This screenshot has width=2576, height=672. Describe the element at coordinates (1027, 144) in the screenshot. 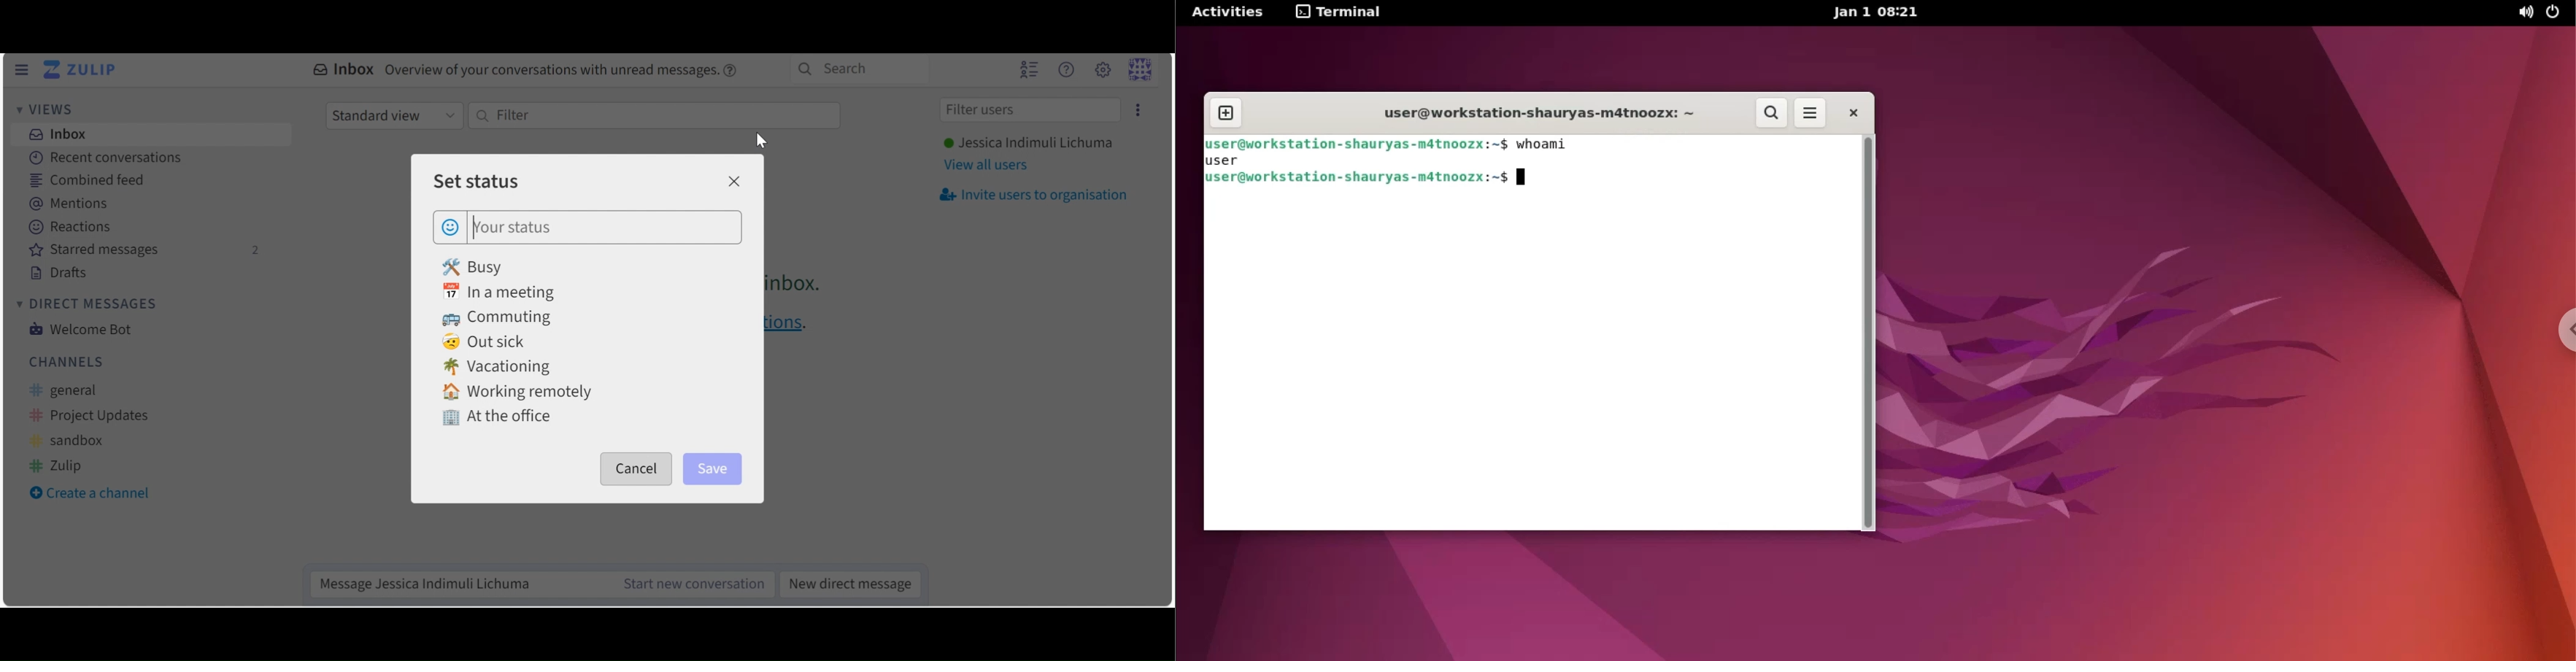

I see `Username` at that location.